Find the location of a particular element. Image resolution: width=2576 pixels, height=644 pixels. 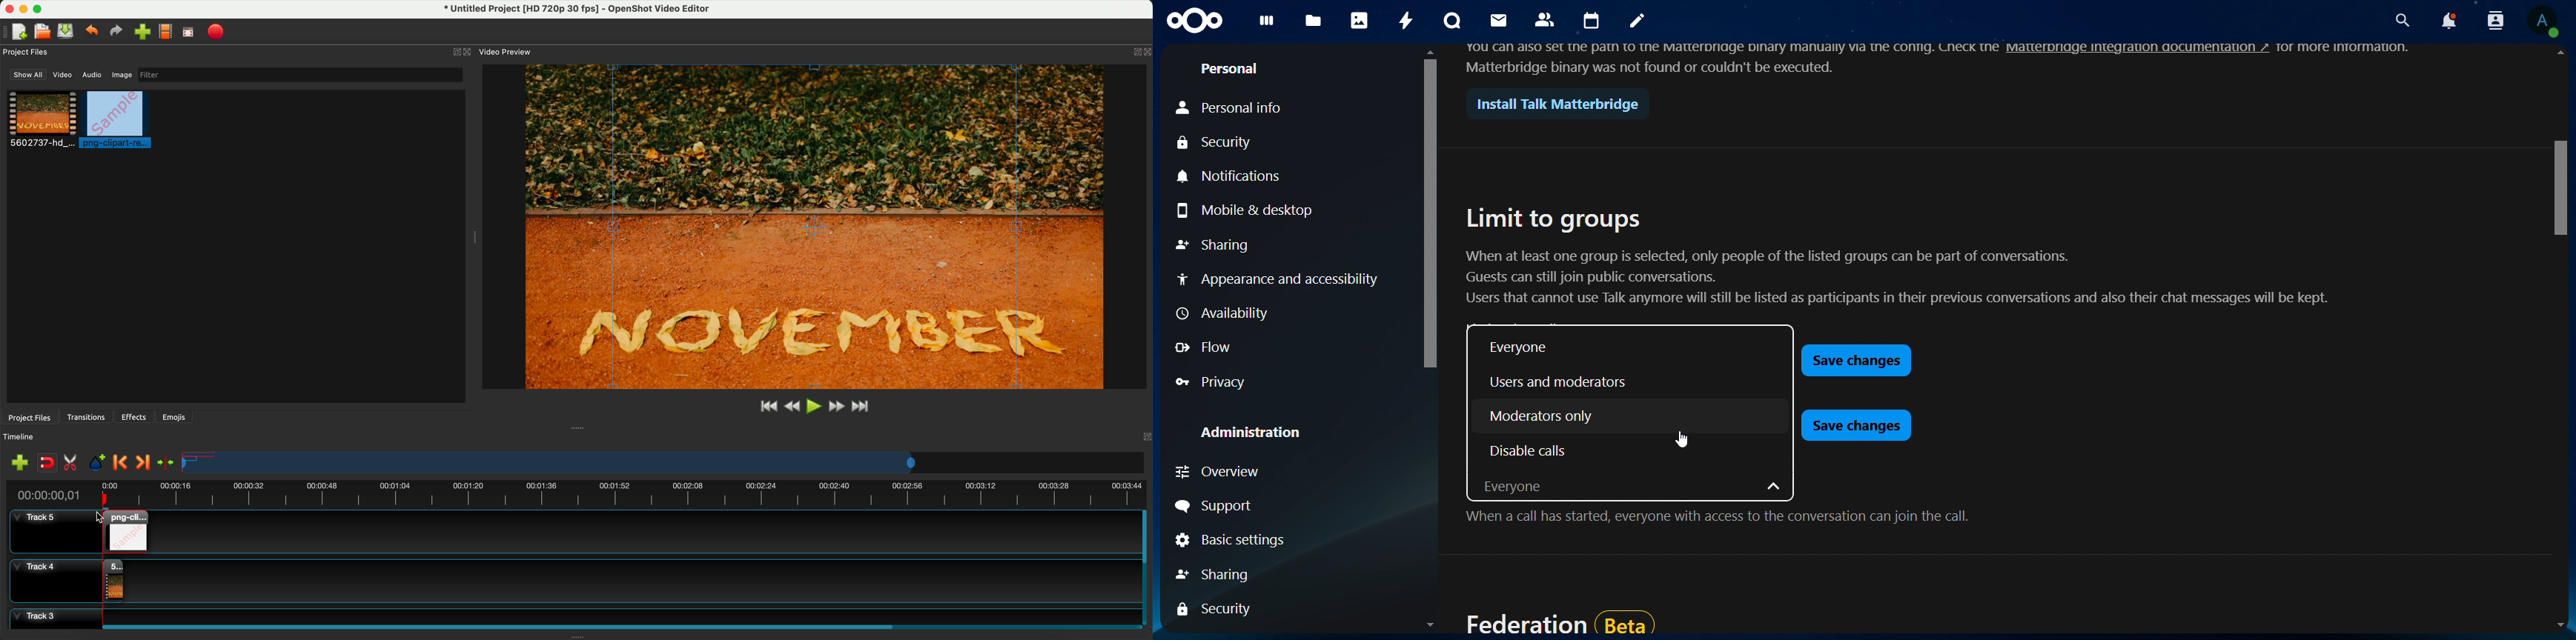

next marker is located at coordinates (142, 463).